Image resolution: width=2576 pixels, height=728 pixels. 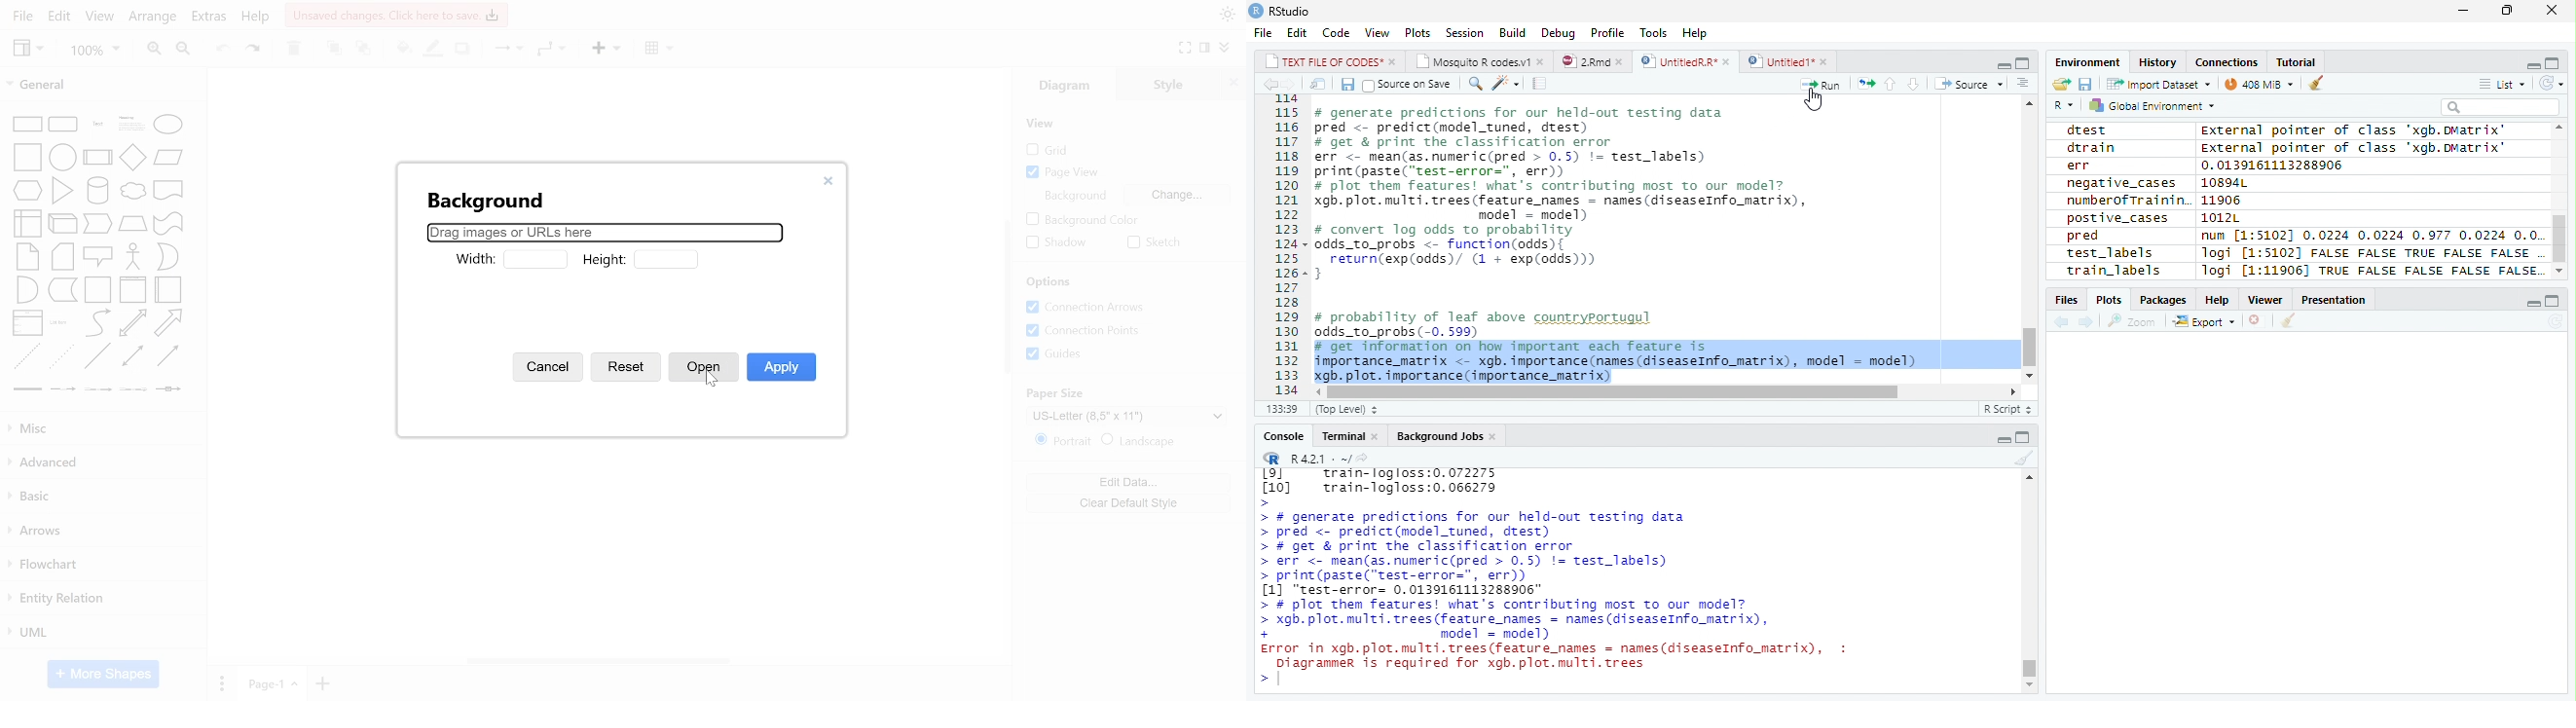 I want to click on R Script, so click(x=2008, y=407).